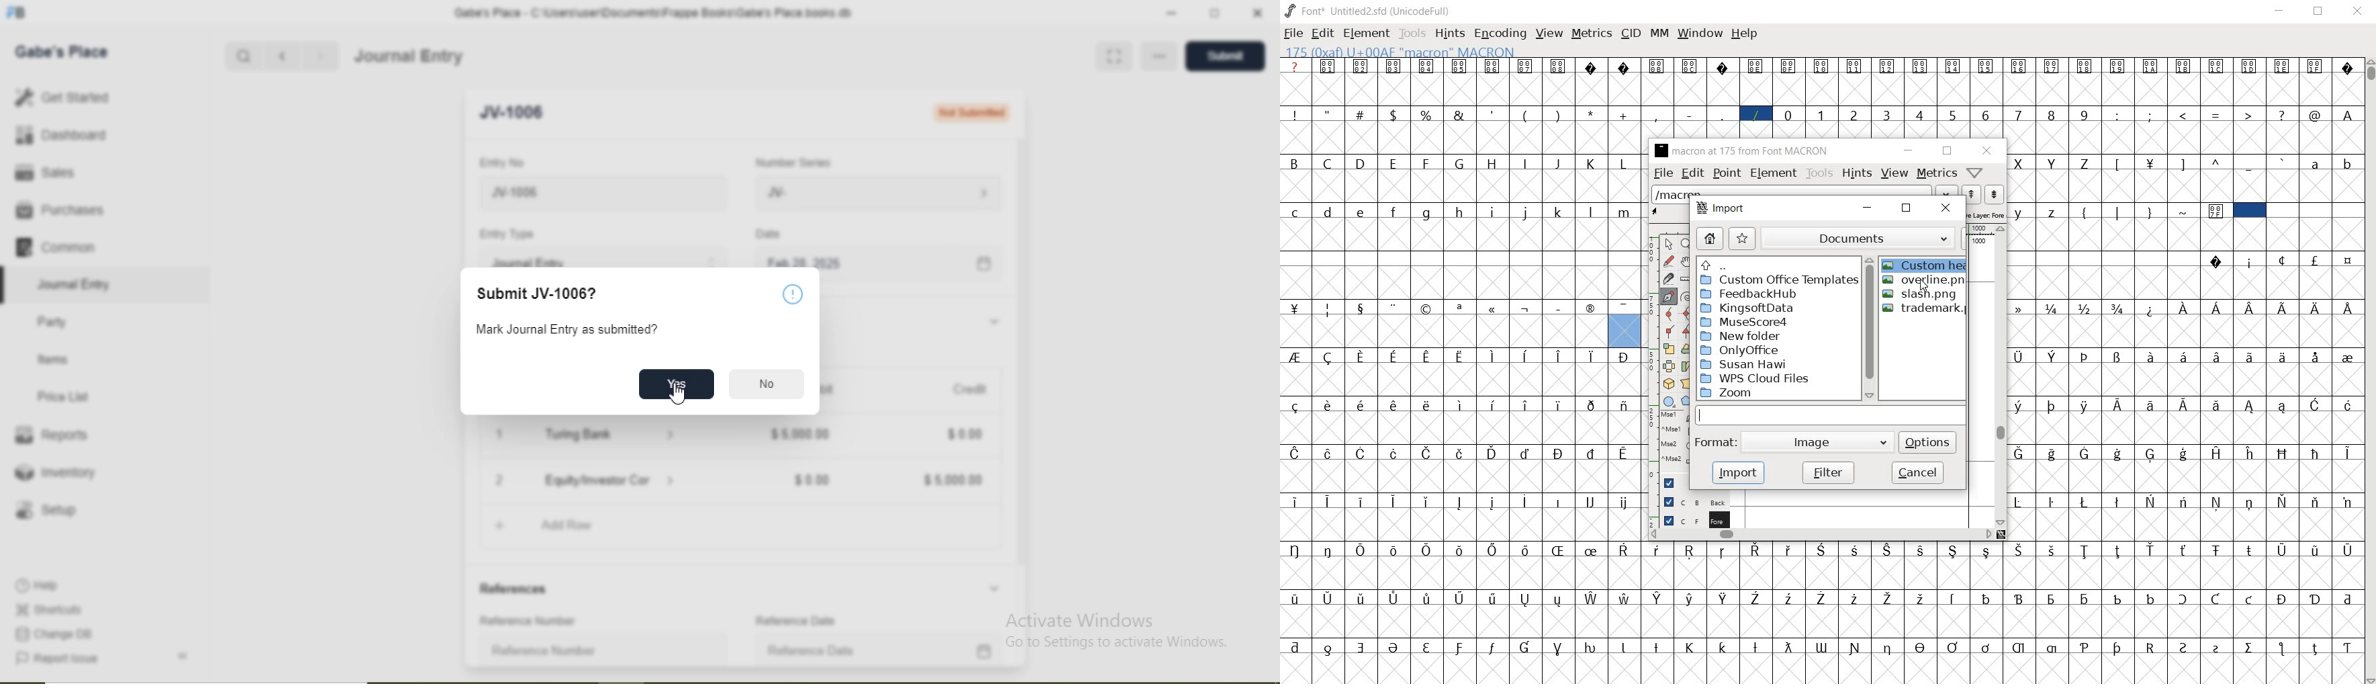  I want to click on g, so click(1428, 212).